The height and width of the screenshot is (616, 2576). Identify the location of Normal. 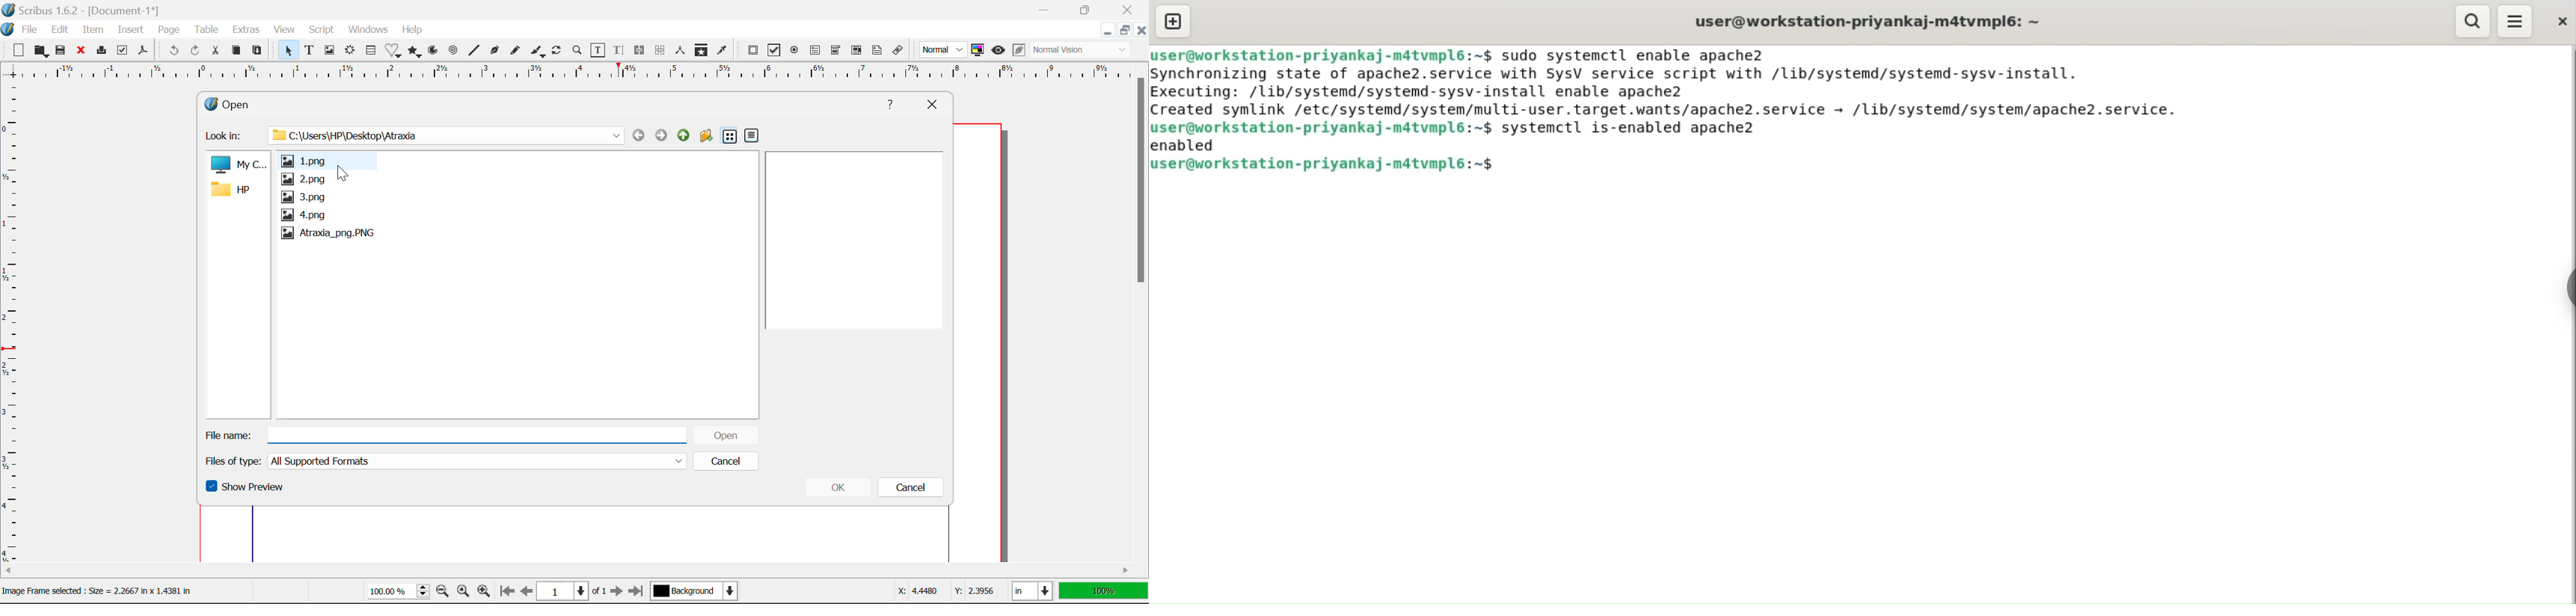
(944, 49).